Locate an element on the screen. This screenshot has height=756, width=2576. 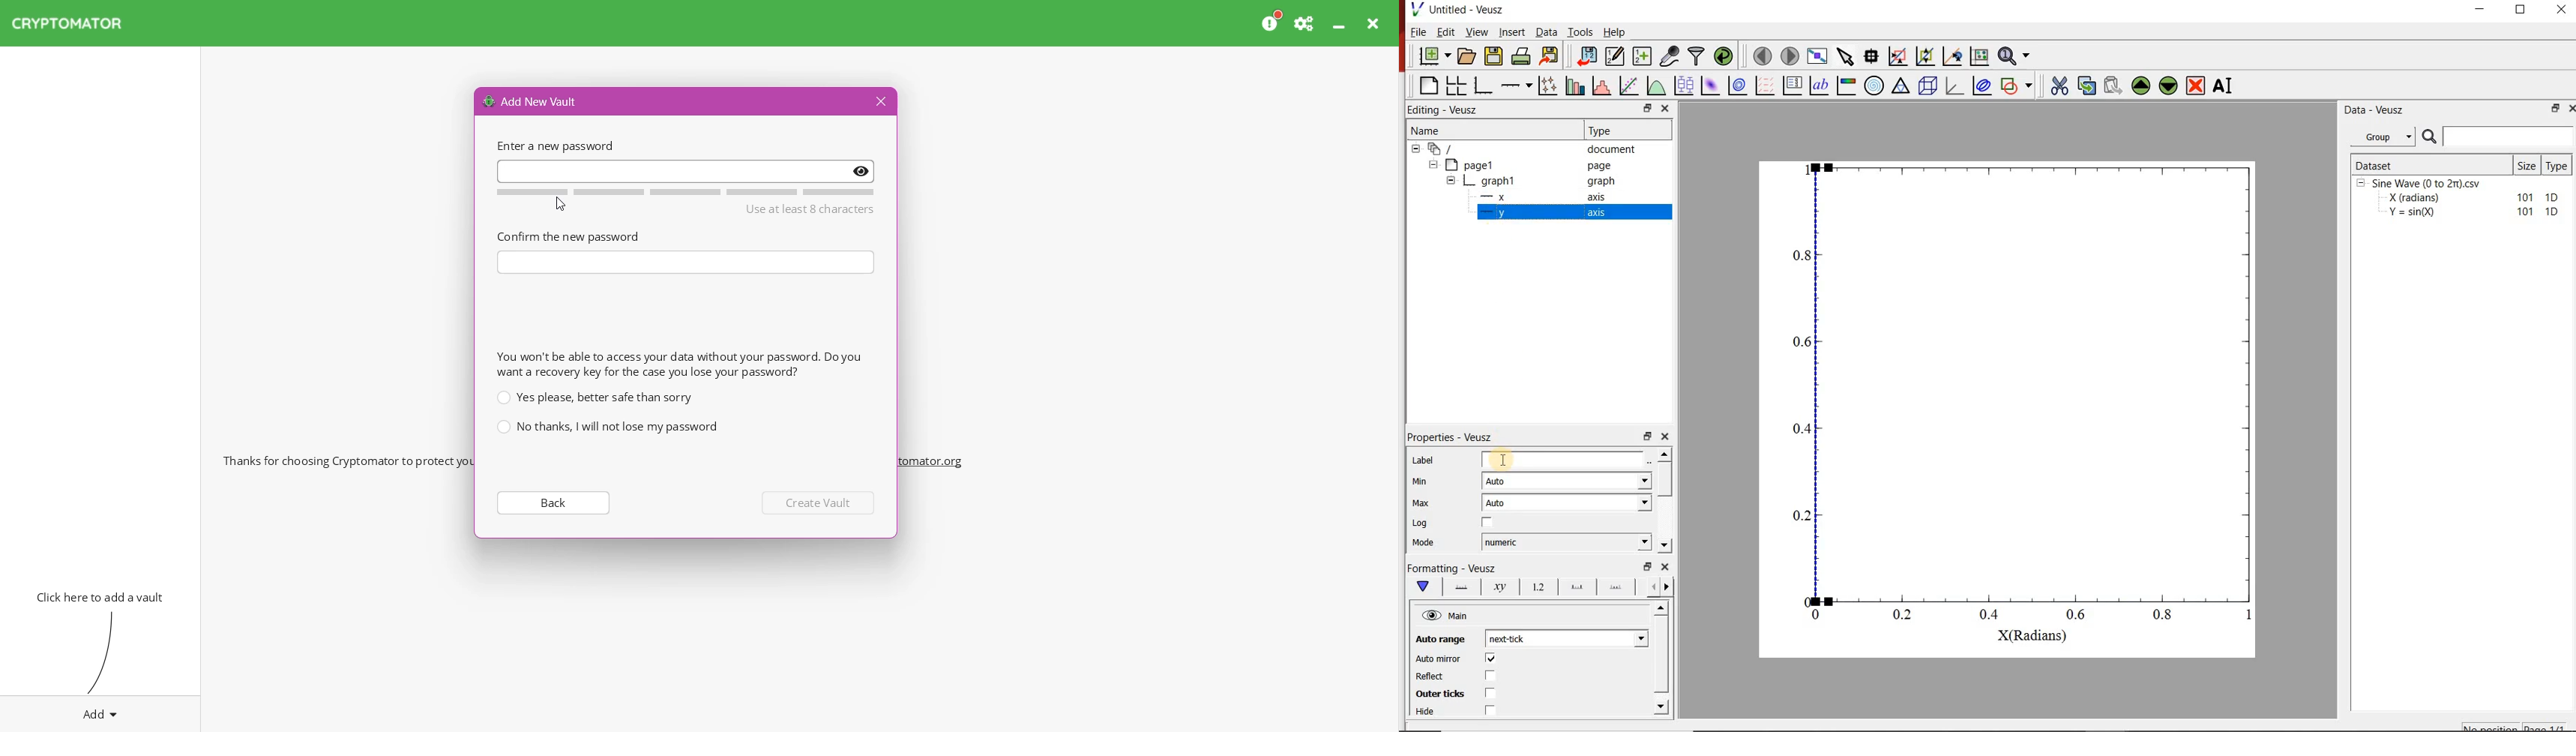
Blank page is located at coordinates (1428, 86).